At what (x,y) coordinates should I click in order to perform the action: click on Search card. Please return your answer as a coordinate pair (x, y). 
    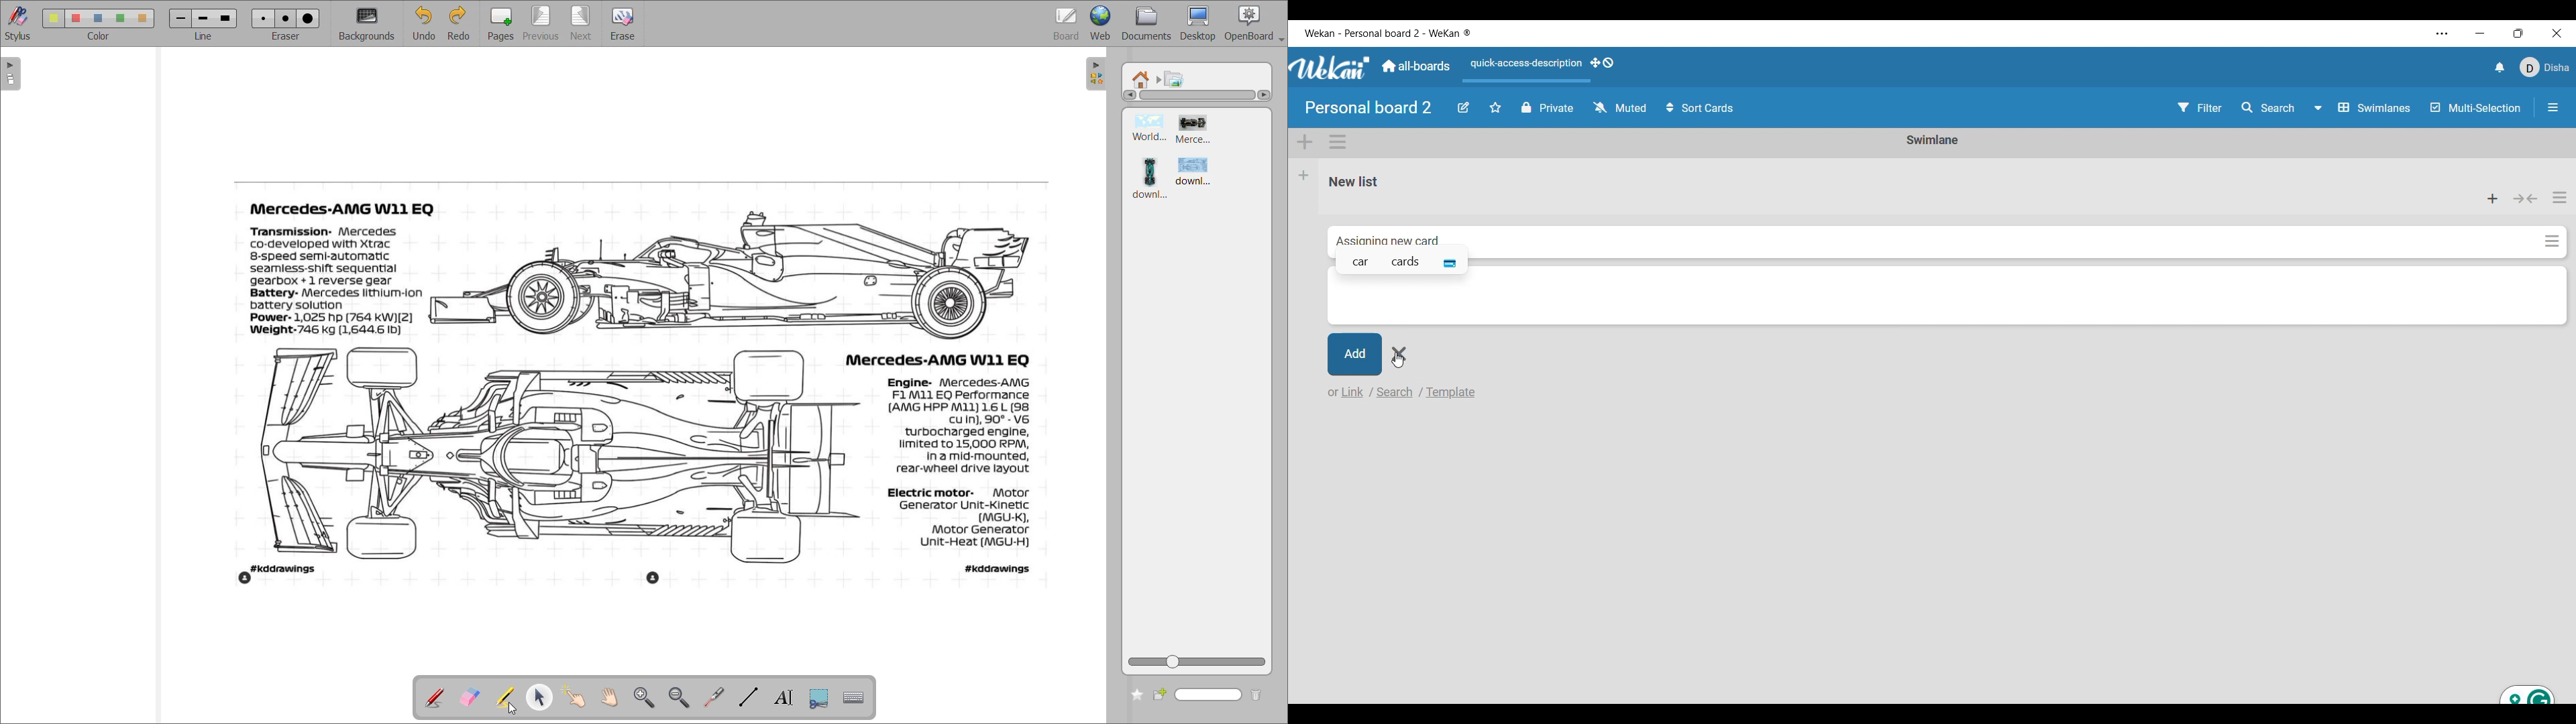
    Looking at the image, I should click on (1395, 392).